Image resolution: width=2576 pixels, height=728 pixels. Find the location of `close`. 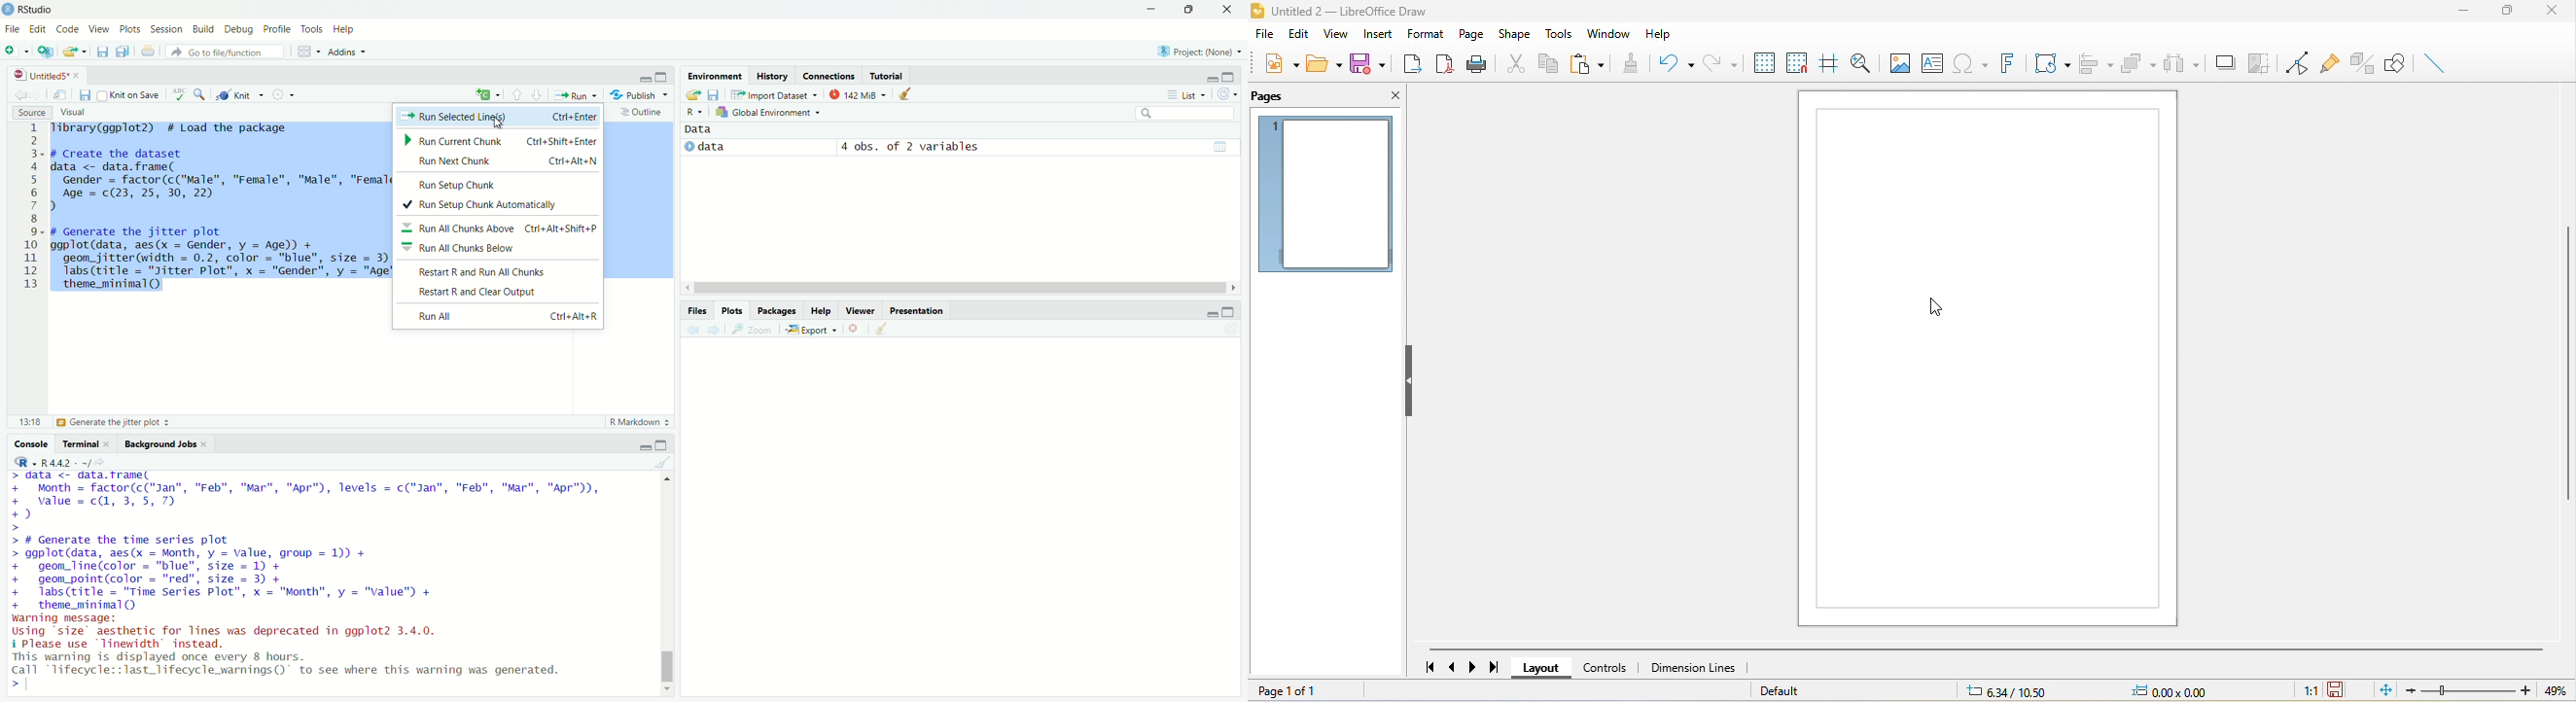

close is located at coordinates (81, 77).